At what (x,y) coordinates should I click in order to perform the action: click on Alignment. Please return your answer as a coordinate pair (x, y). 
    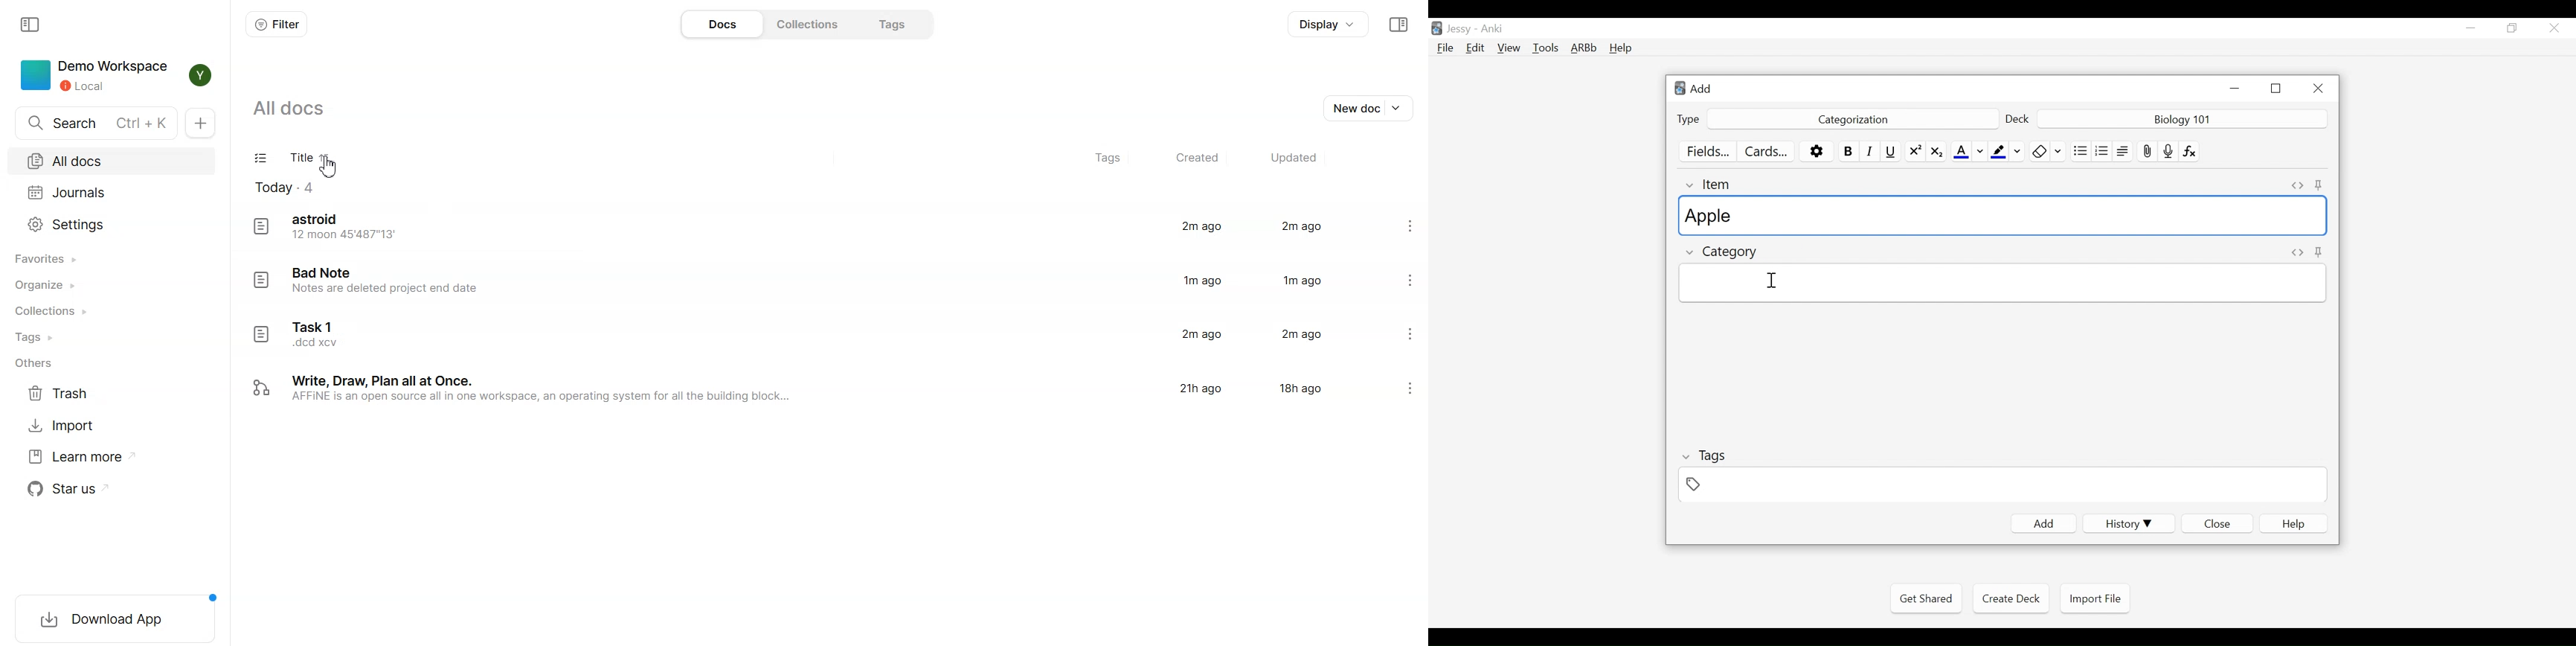
    Looking at the image, I should click on (2124, 151).